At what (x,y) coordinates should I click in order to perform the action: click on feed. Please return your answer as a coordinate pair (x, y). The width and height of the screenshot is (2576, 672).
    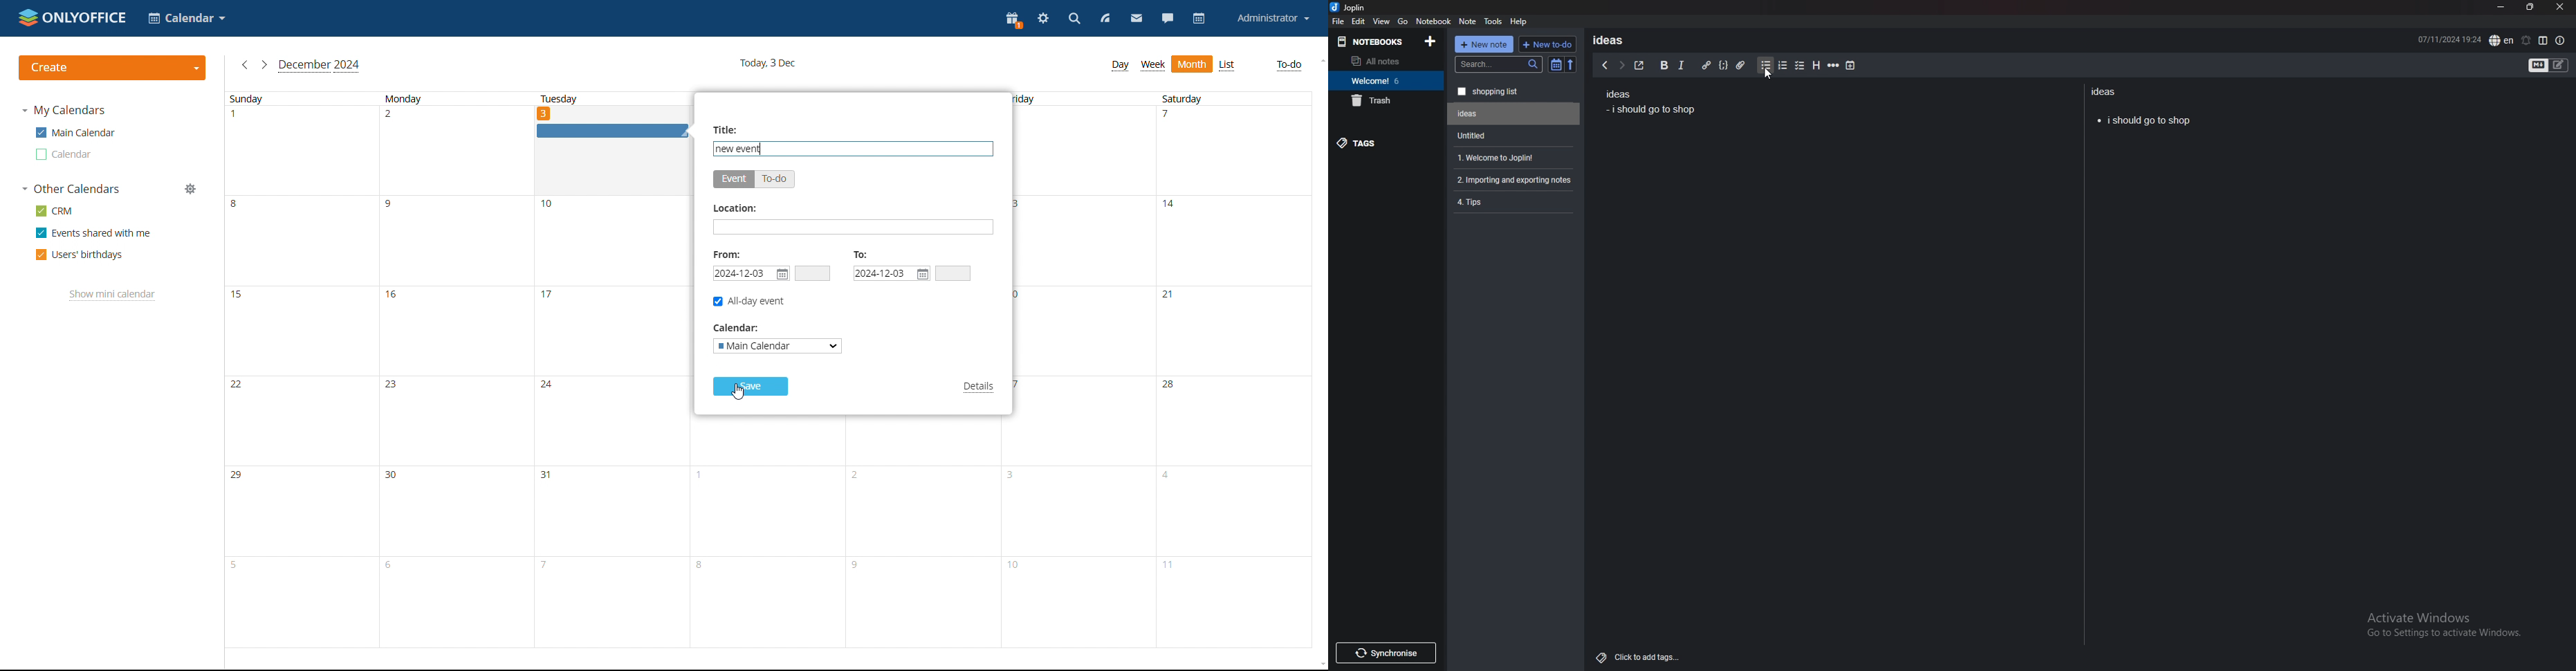
    Looking at the image, I should click on (1106, 19).